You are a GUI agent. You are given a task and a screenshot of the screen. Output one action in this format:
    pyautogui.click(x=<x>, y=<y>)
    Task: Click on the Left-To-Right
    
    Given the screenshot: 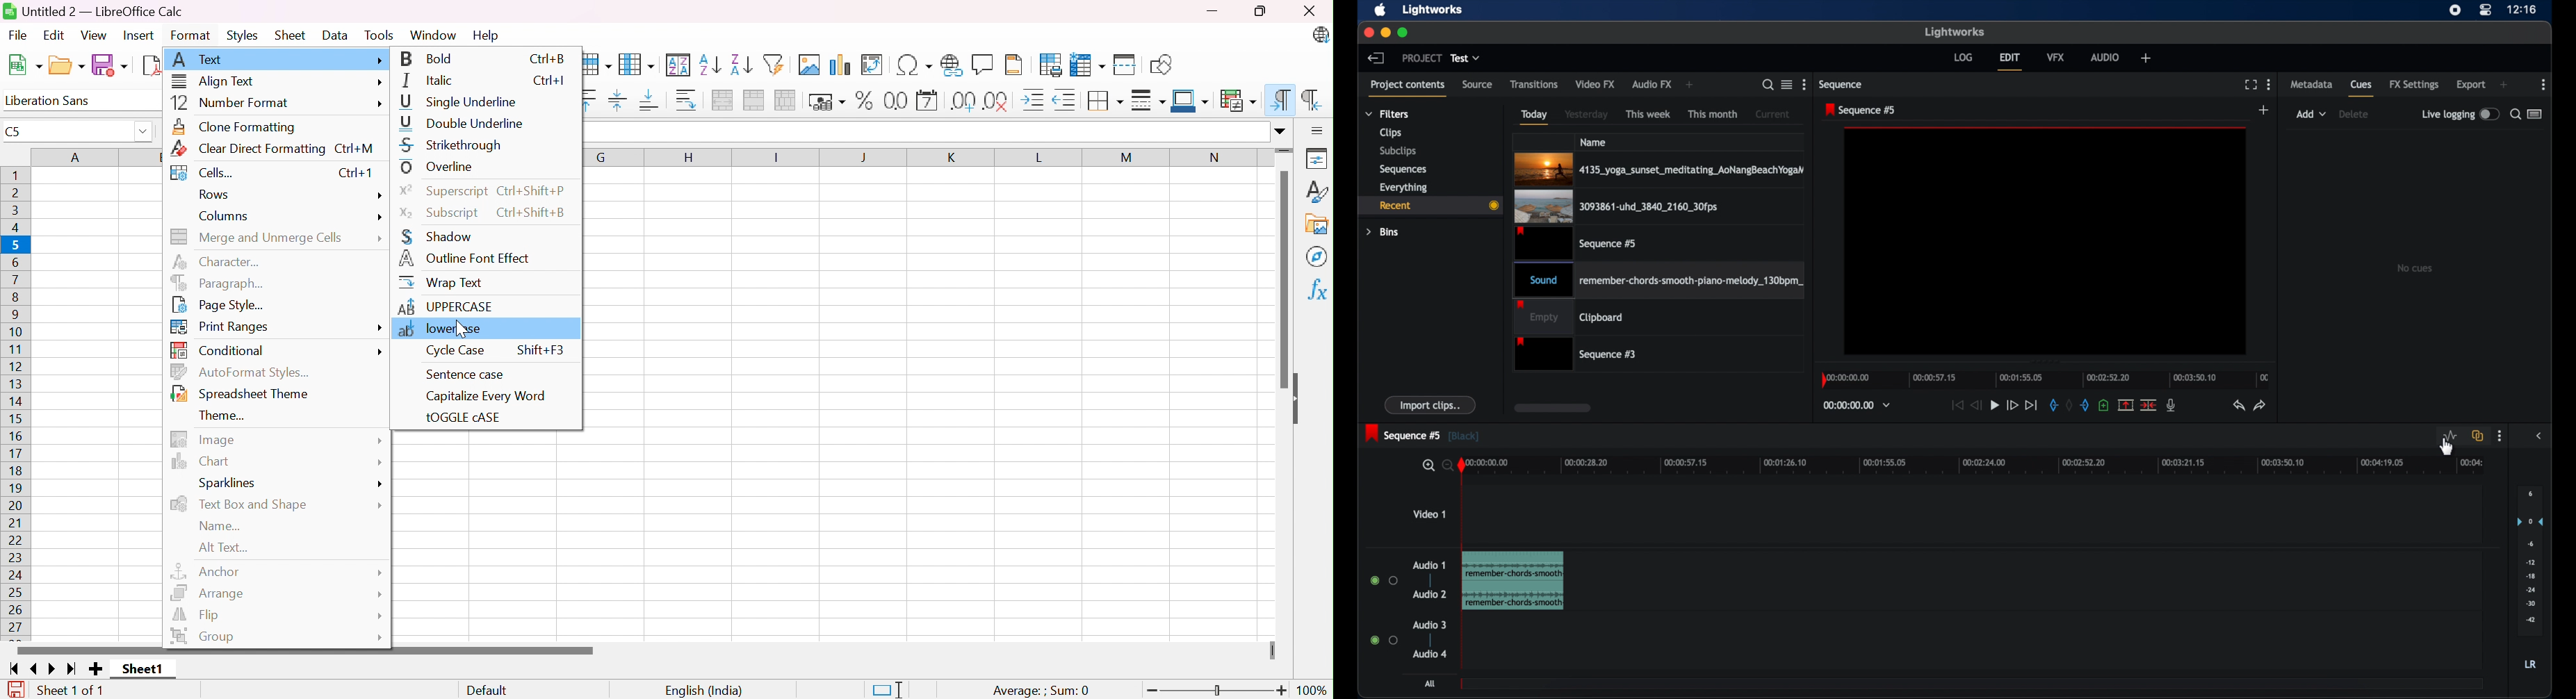 What is the action you would take?
    pyautogui.click(x=1278, y=99)
    